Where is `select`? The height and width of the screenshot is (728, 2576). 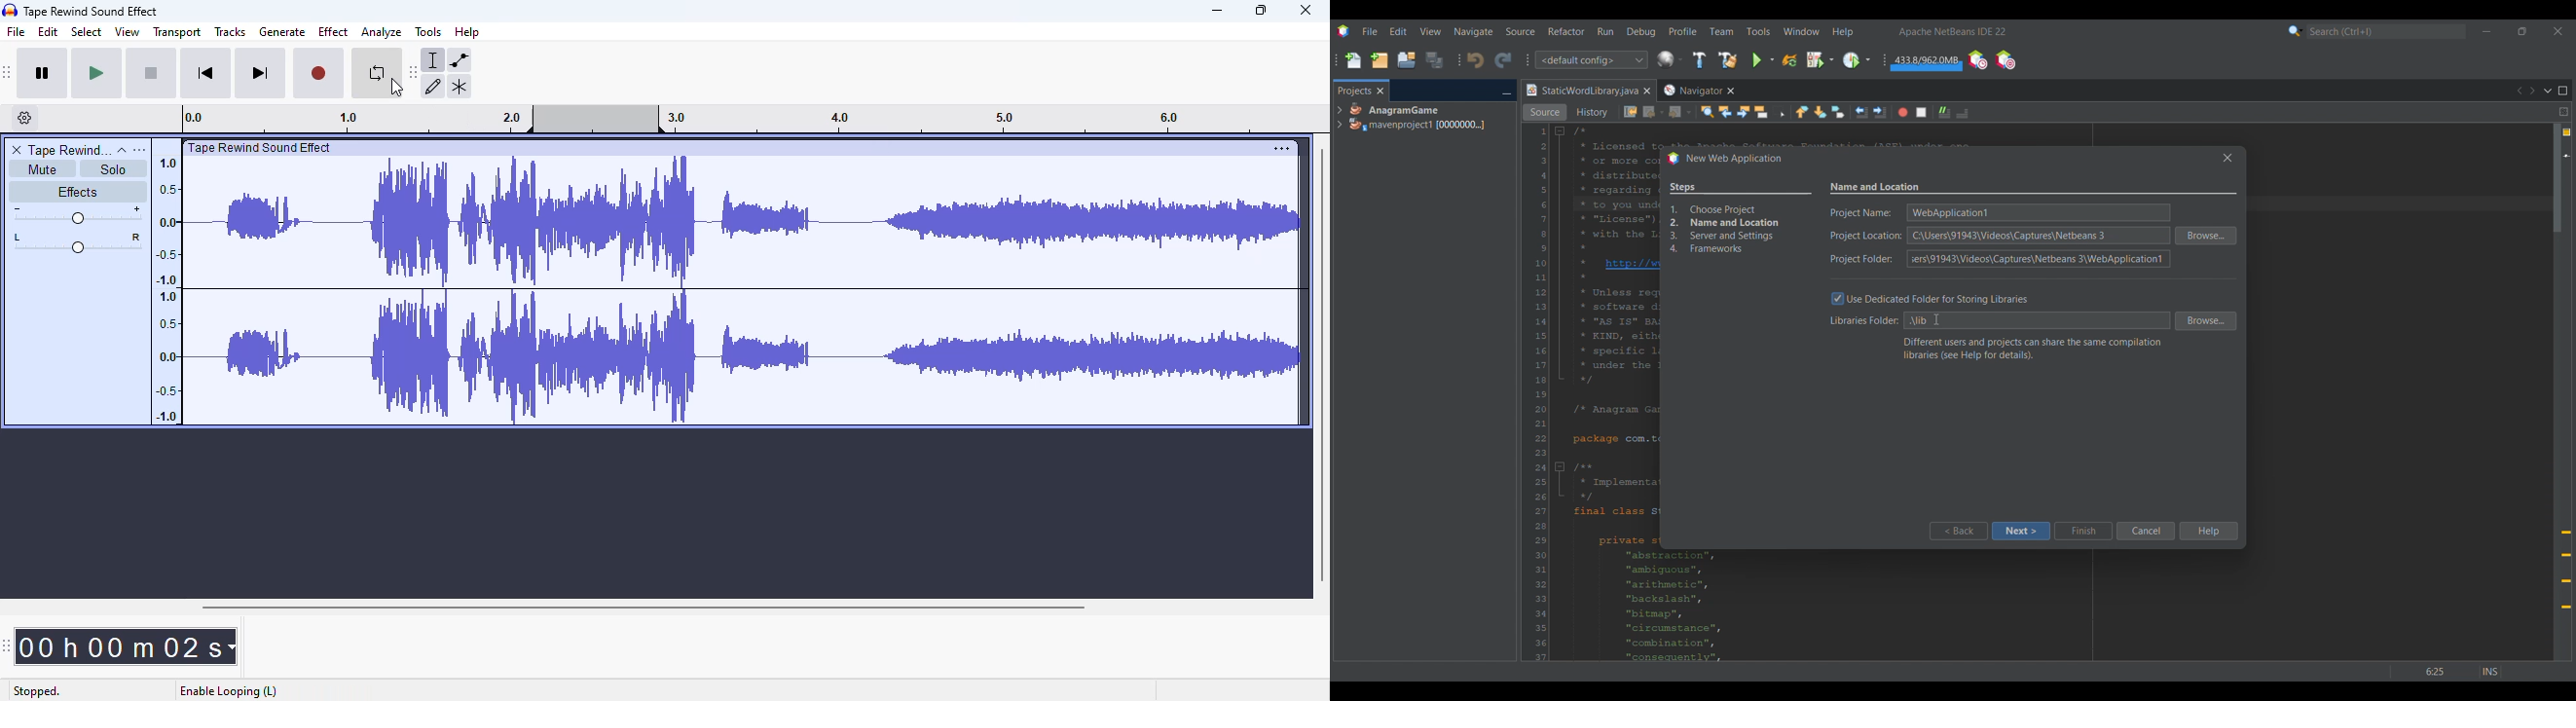 select is located at coordinates (87, 32).